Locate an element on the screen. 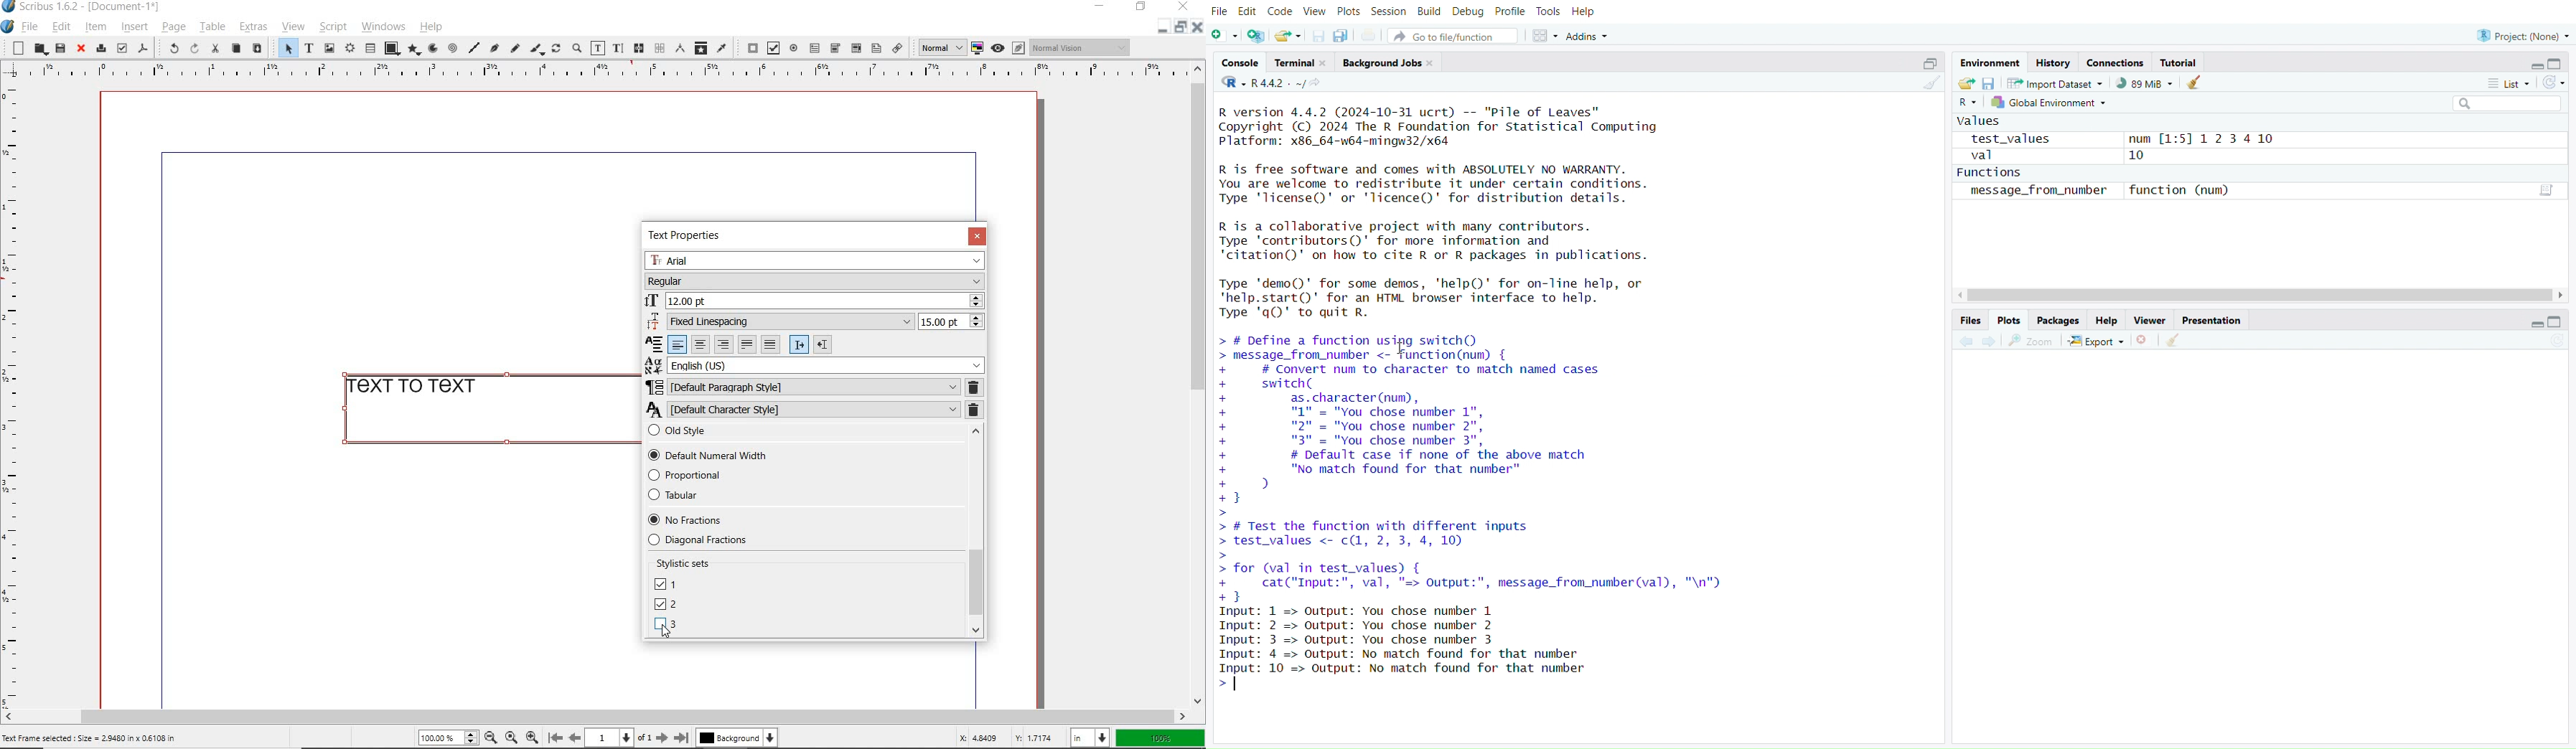 This screenshot has height=756, width=2576. redo is located at coordinates (193, 48).